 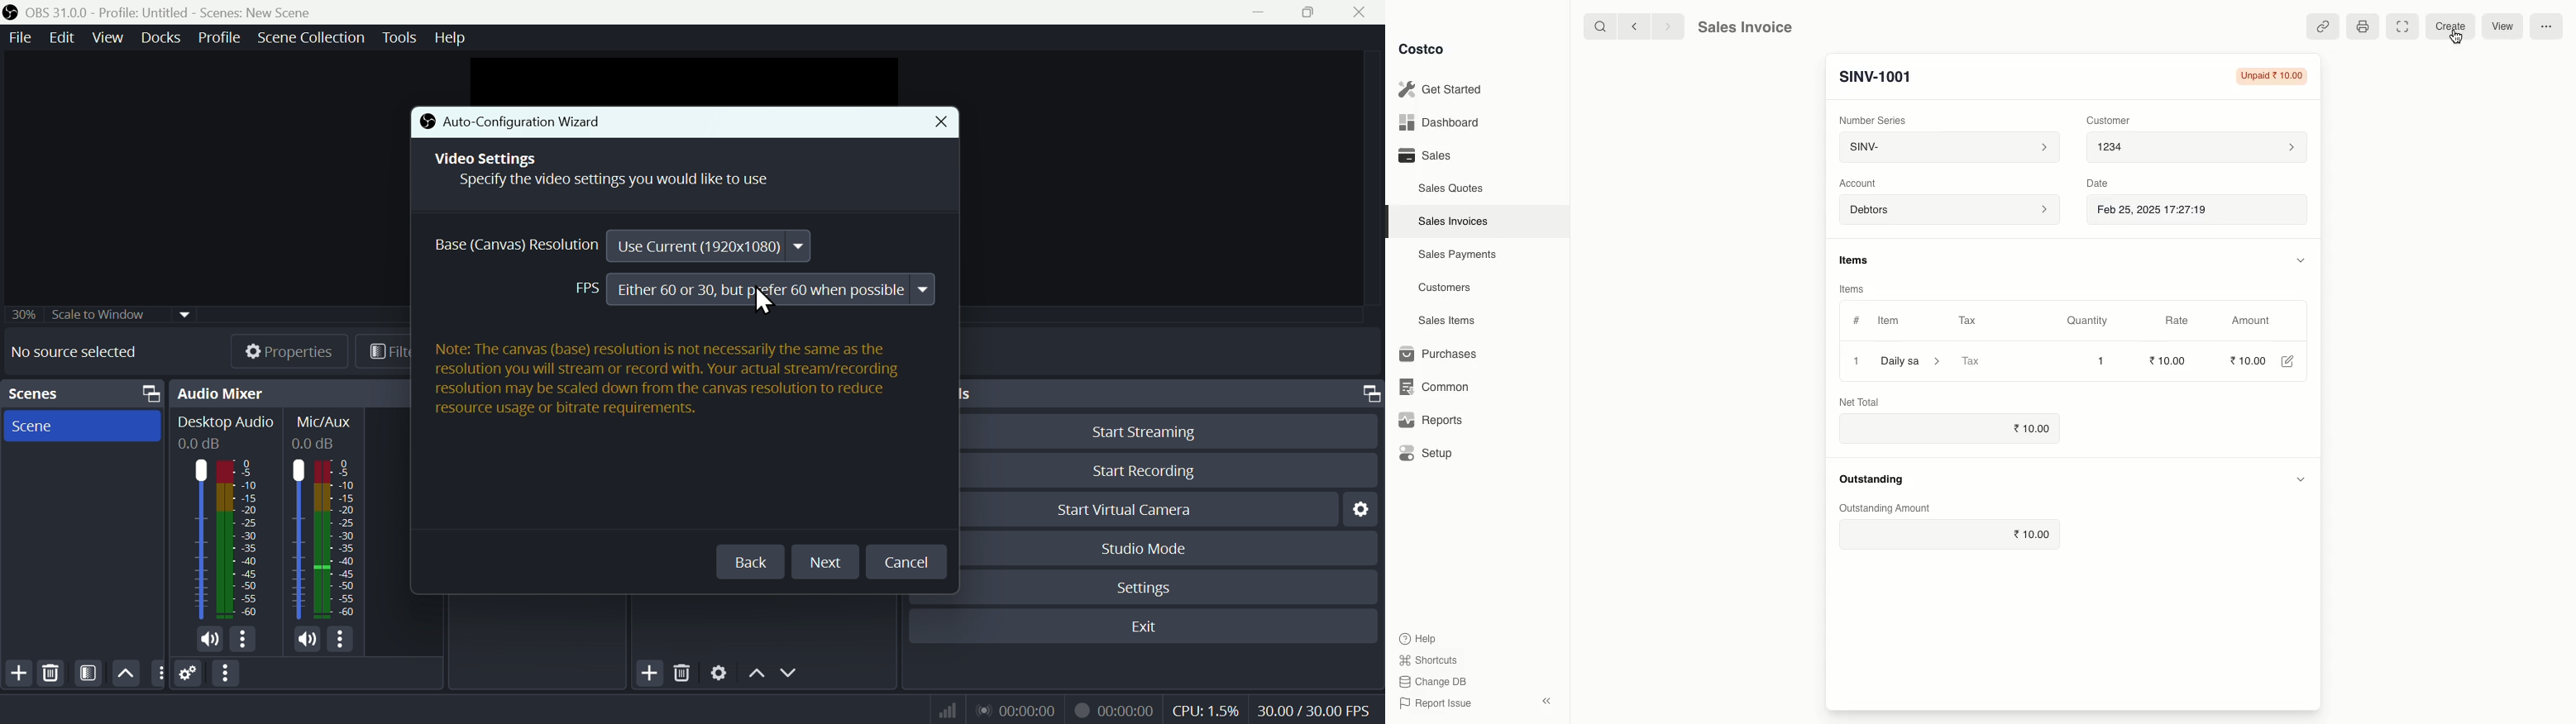 What do you see at coordinates (1164, 586) in the screenshot?
I see `Settings` at bounding box center [1164, 586].